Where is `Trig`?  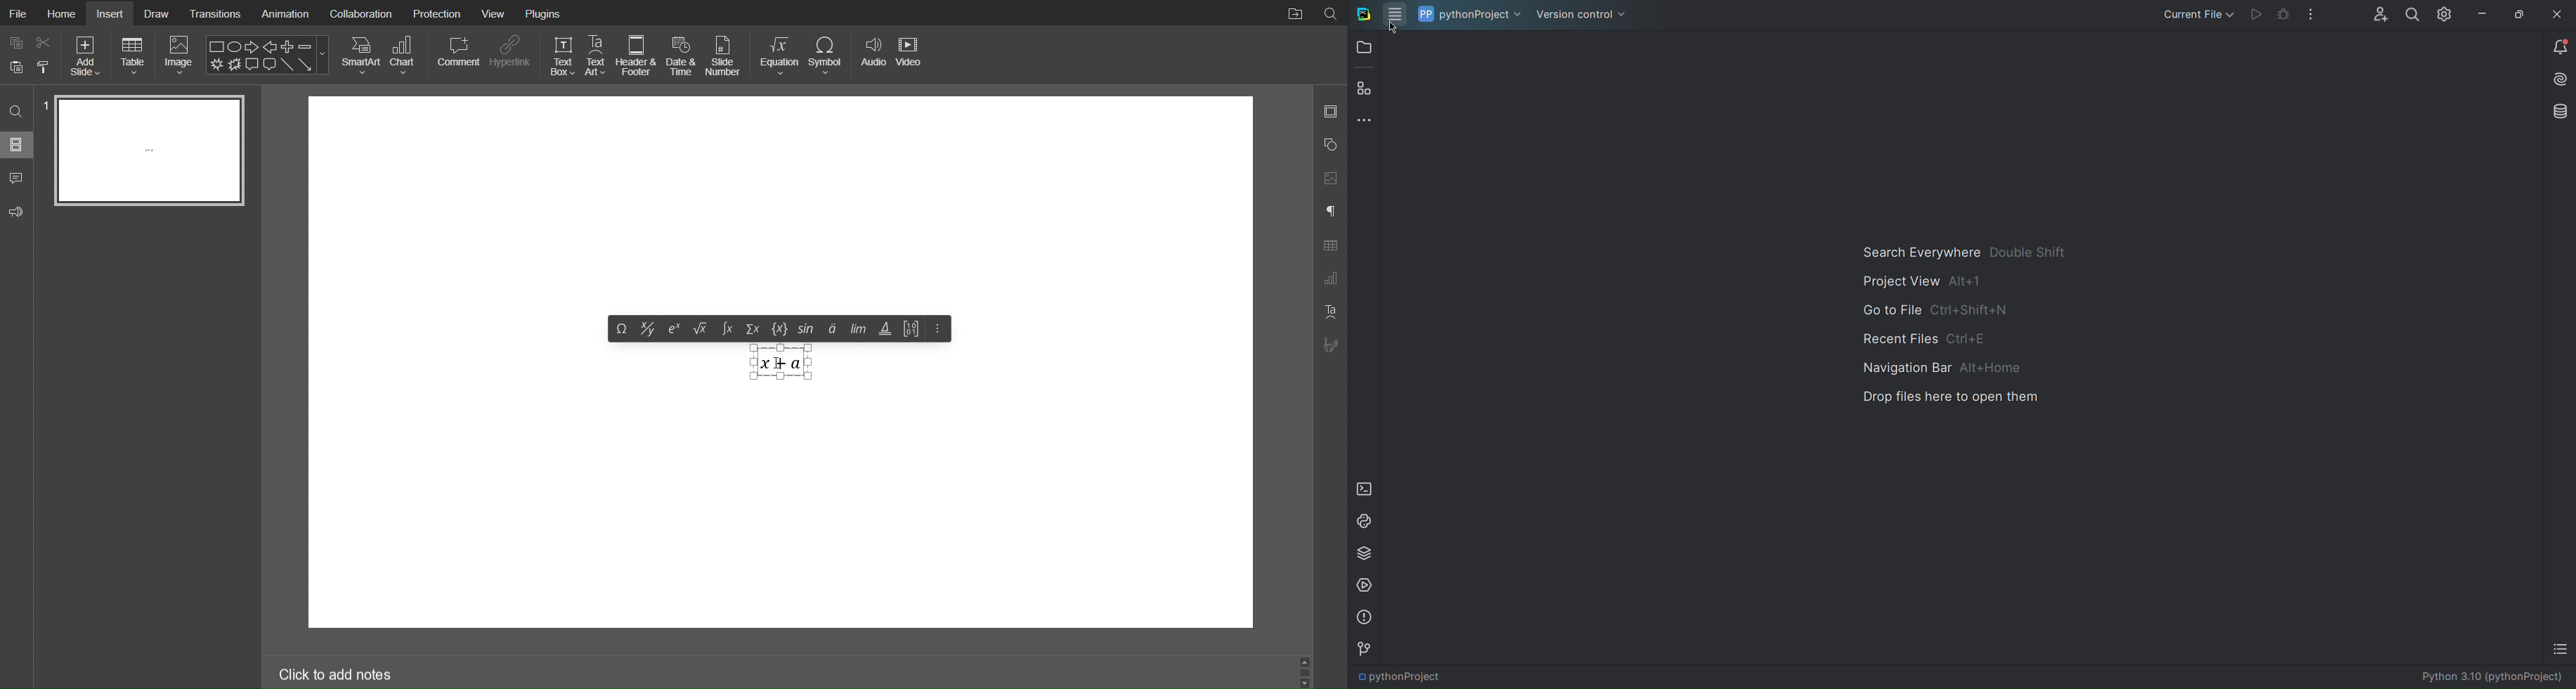 Trig is located at coordinates (885, 329).